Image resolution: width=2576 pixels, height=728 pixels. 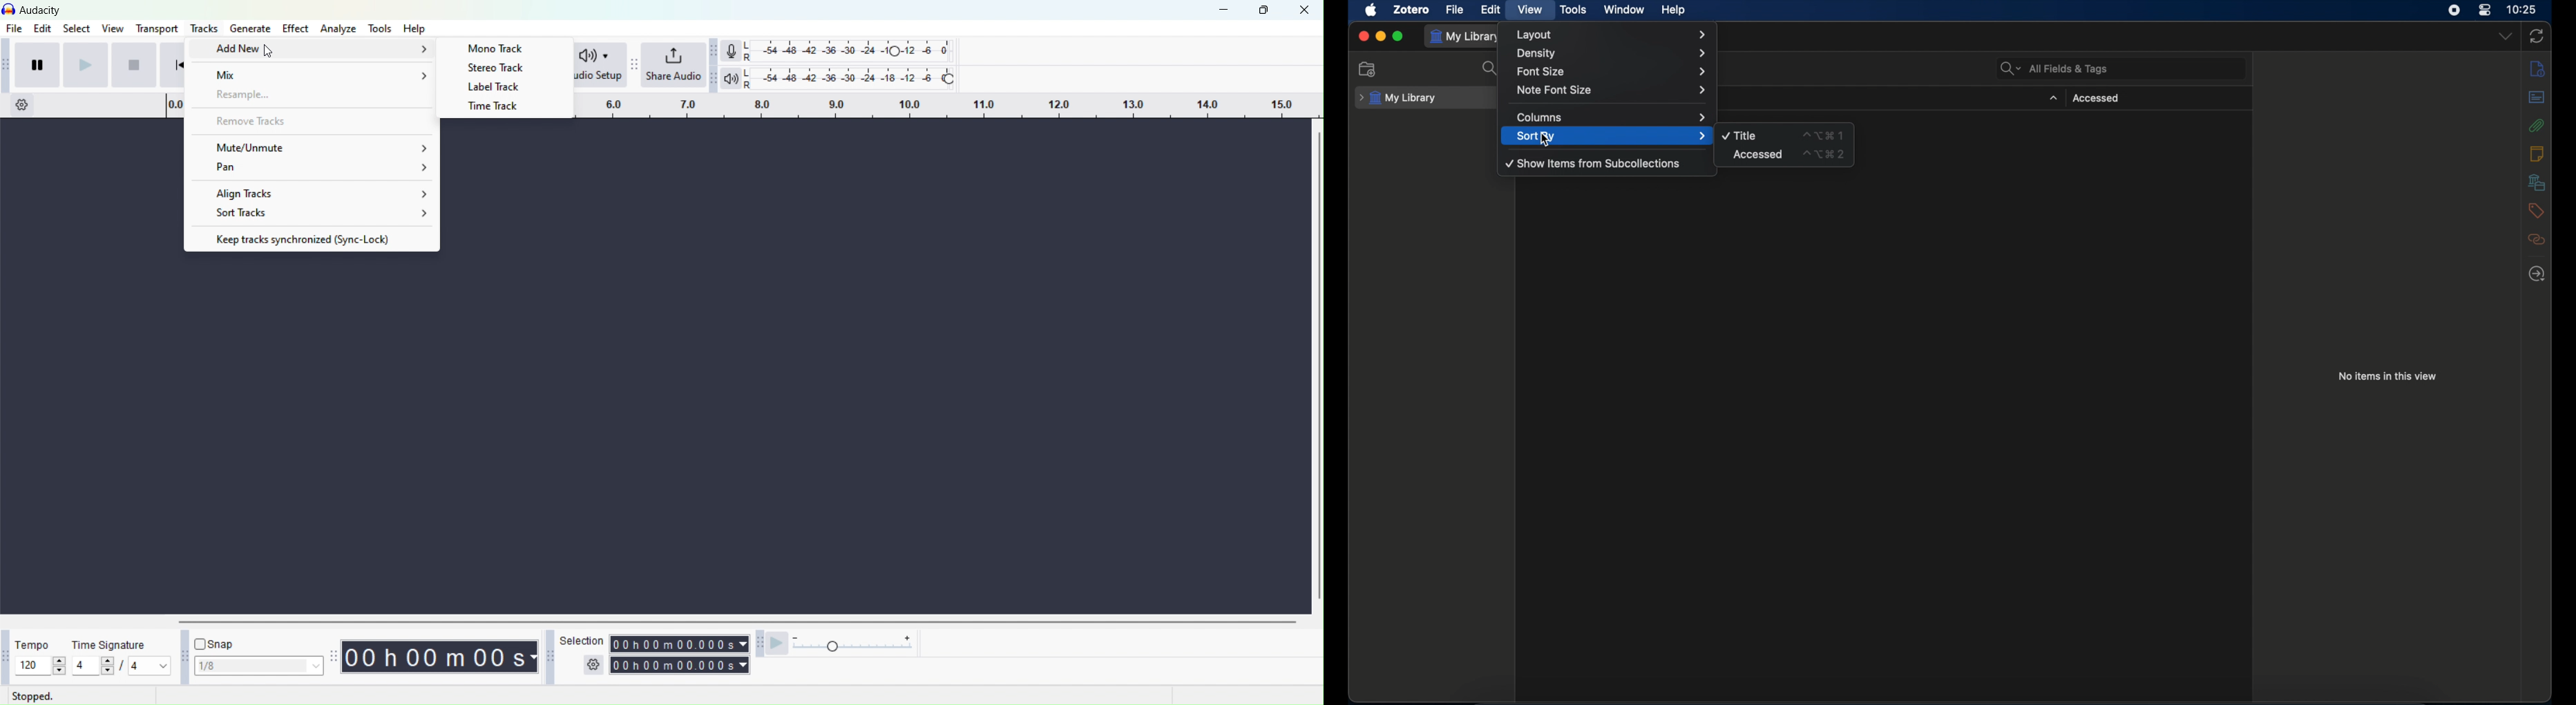 What do you see at coordinates (1822, 134) in the screenshot?
I see `shortcut` at bounding box center [1822, 134].